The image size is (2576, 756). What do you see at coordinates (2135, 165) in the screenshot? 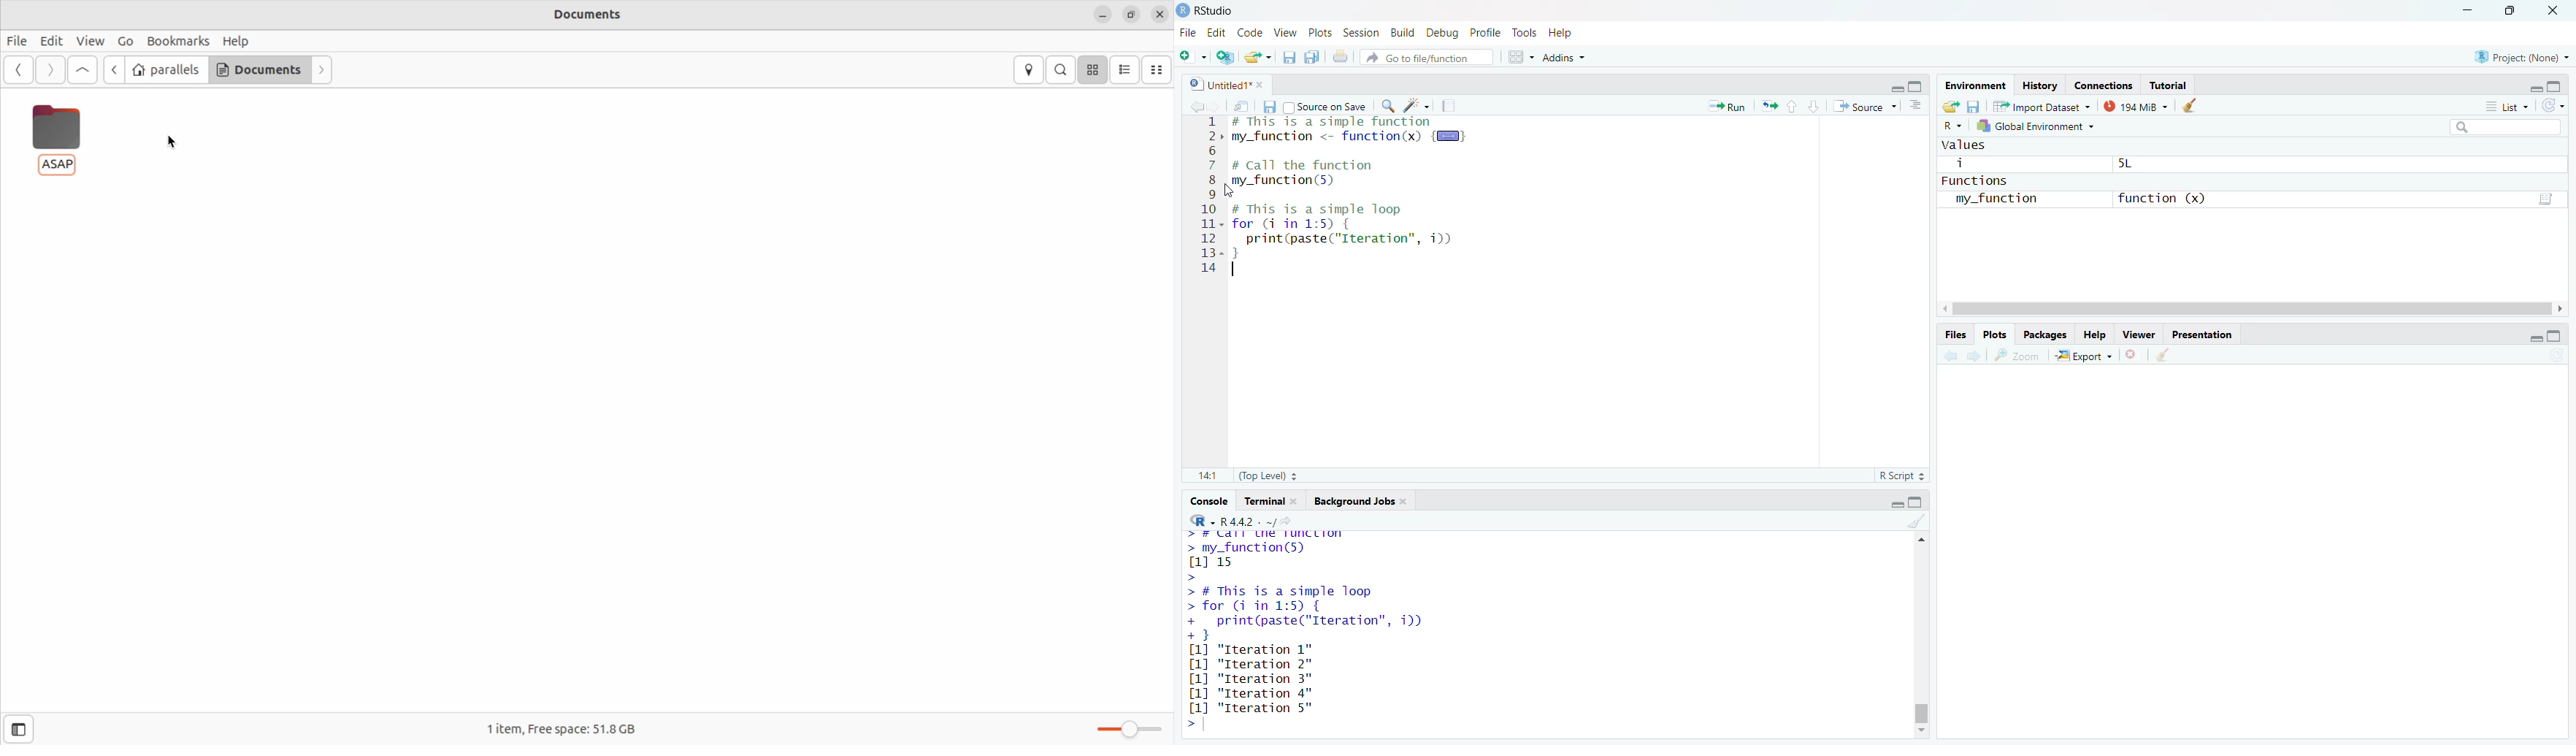
I see `5L` at bounding box center [2135, 165].